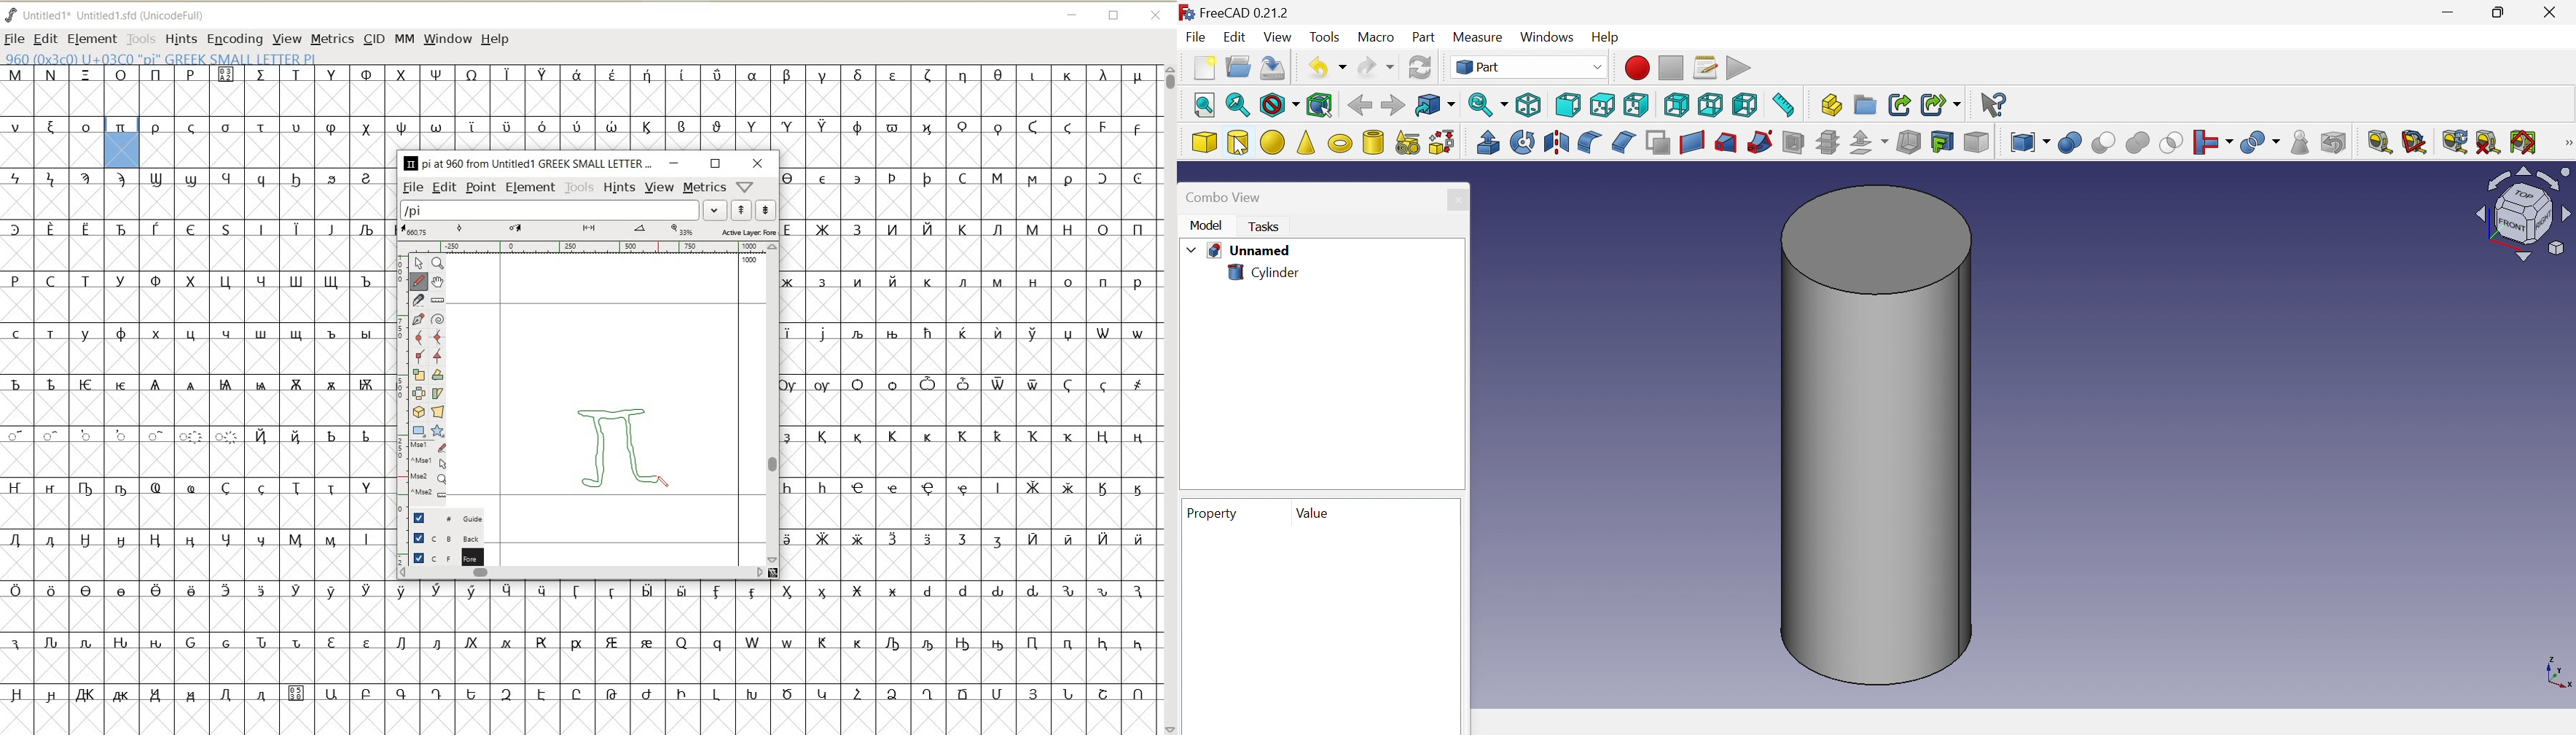 The width and height of the screenshot is (2576, 756). I want to click on Sync view, so click(1487, 104).